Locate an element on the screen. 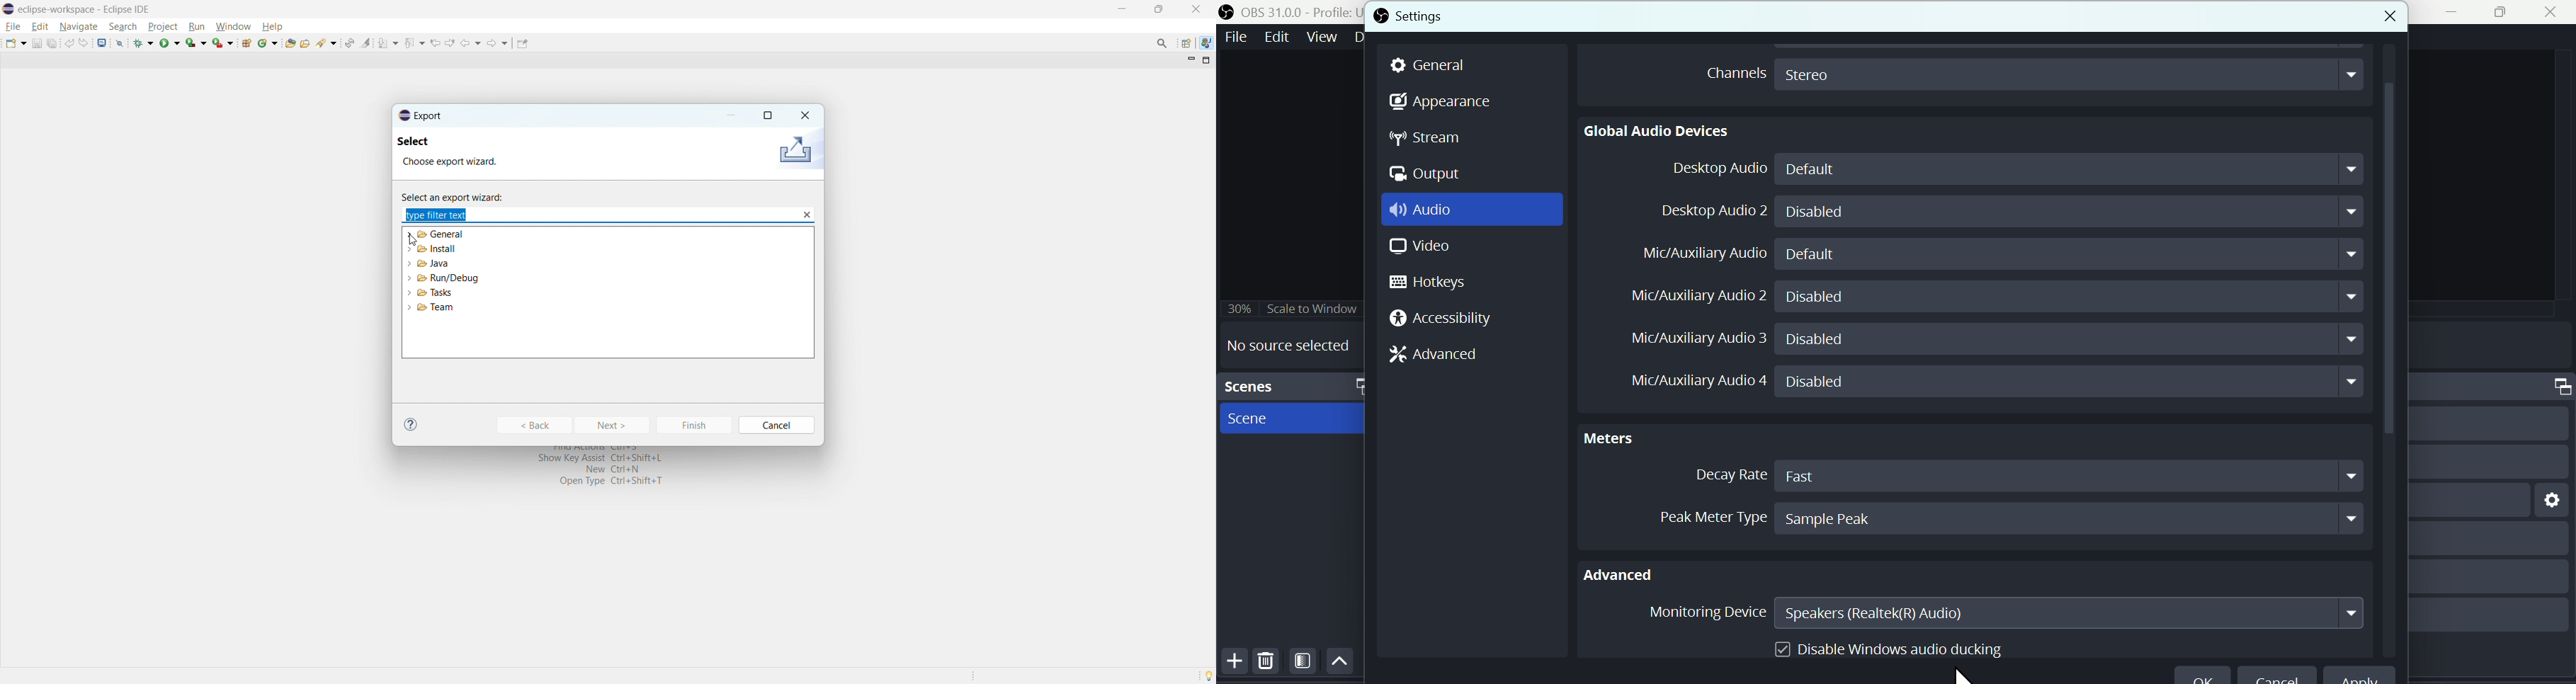  close is located at coordinates (807, 215).